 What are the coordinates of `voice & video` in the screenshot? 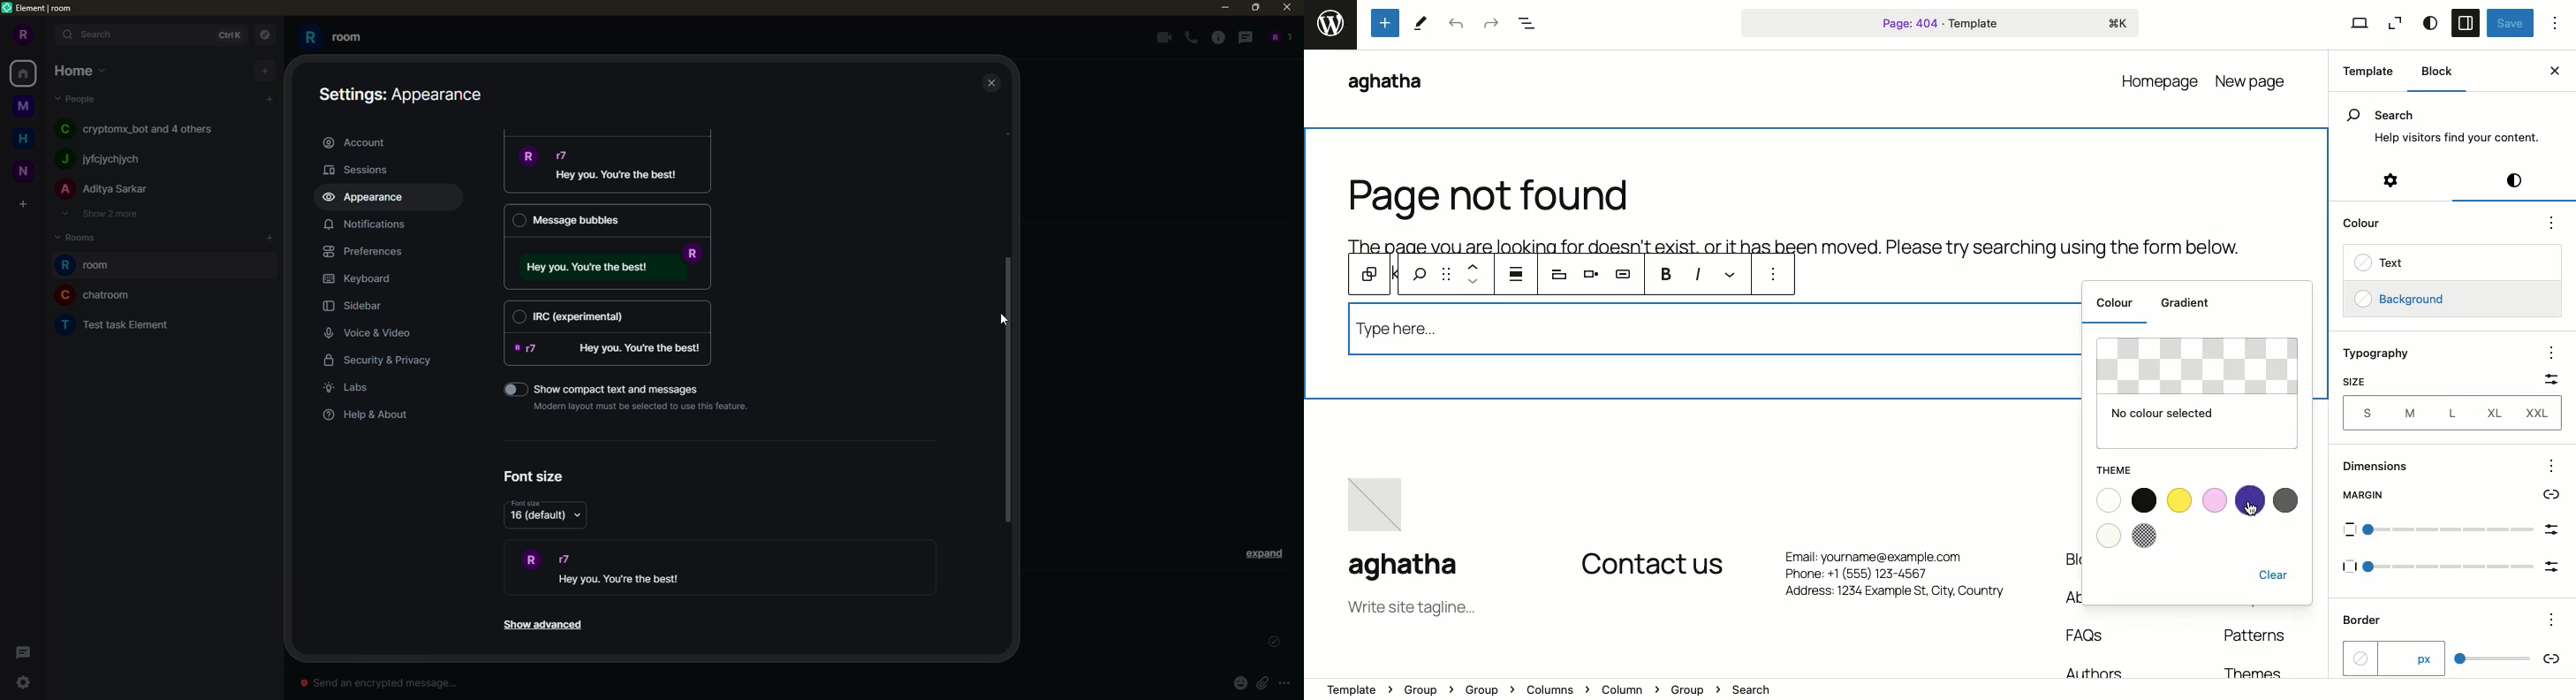 It's located at (373, 334).